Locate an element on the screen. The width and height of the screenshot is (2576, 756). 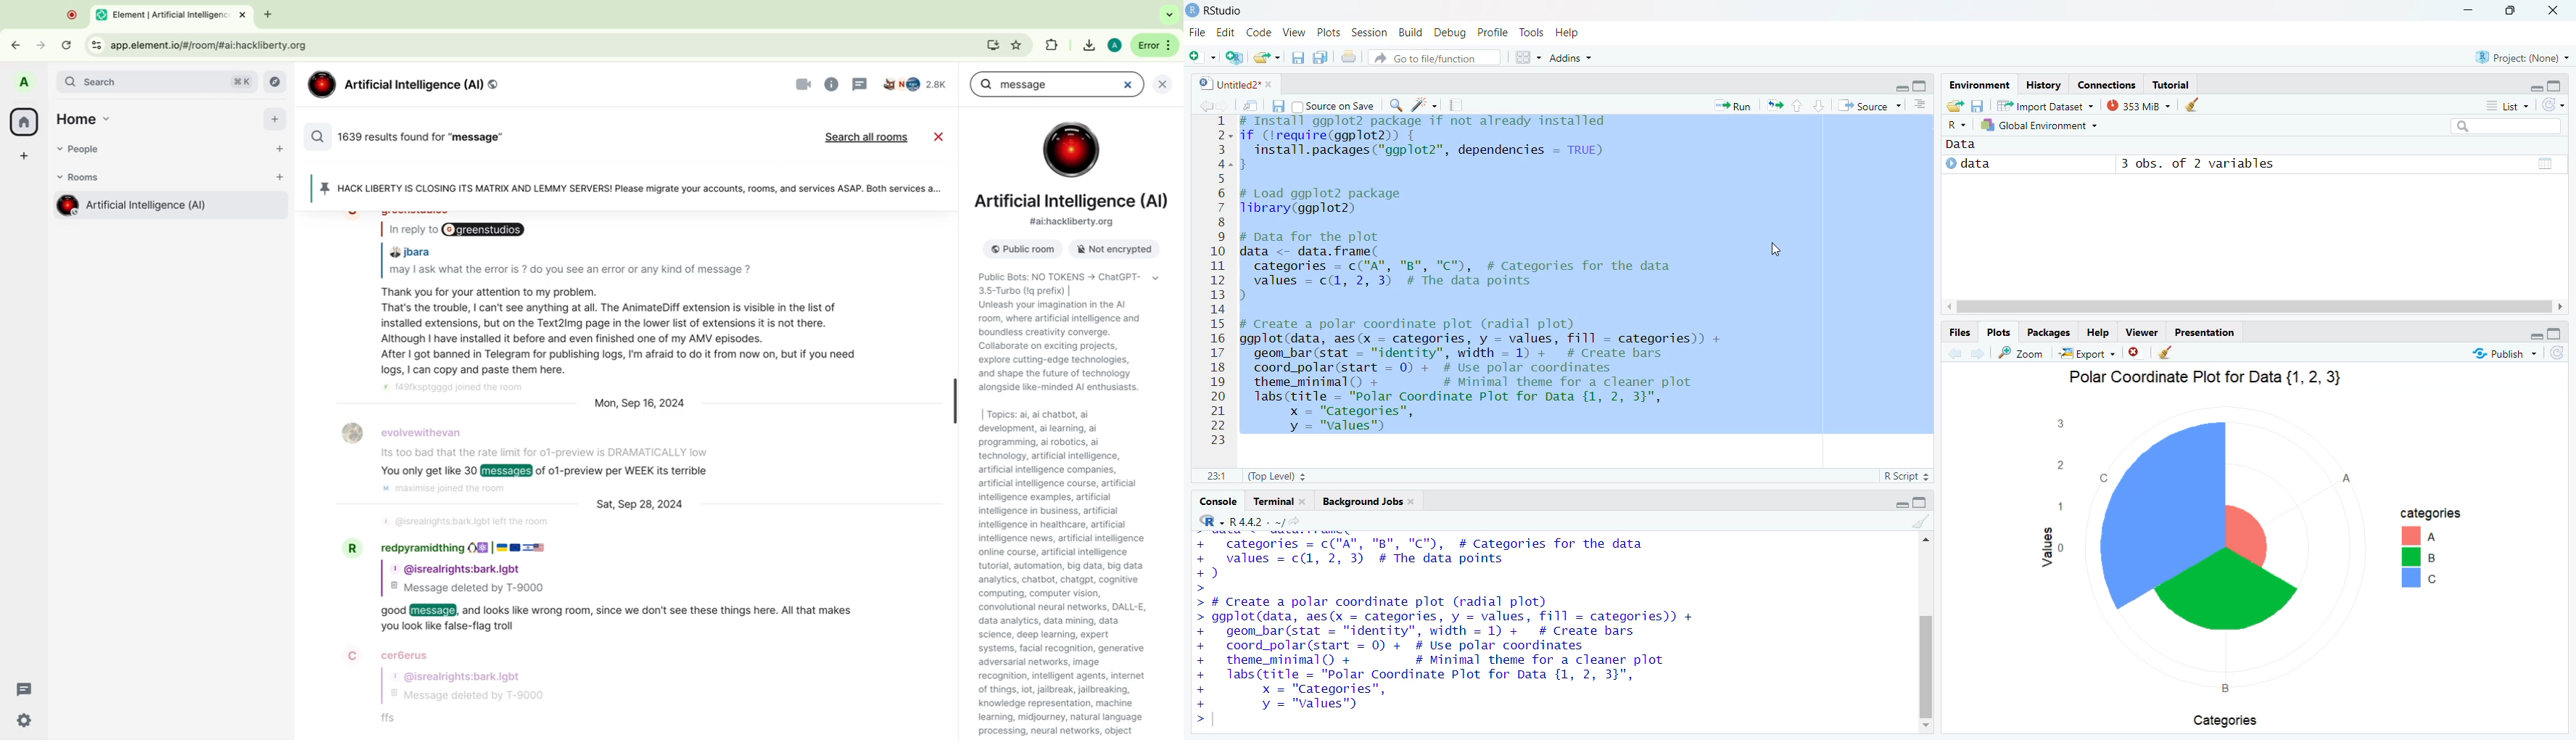
data is located at coordinates (1960, 145).